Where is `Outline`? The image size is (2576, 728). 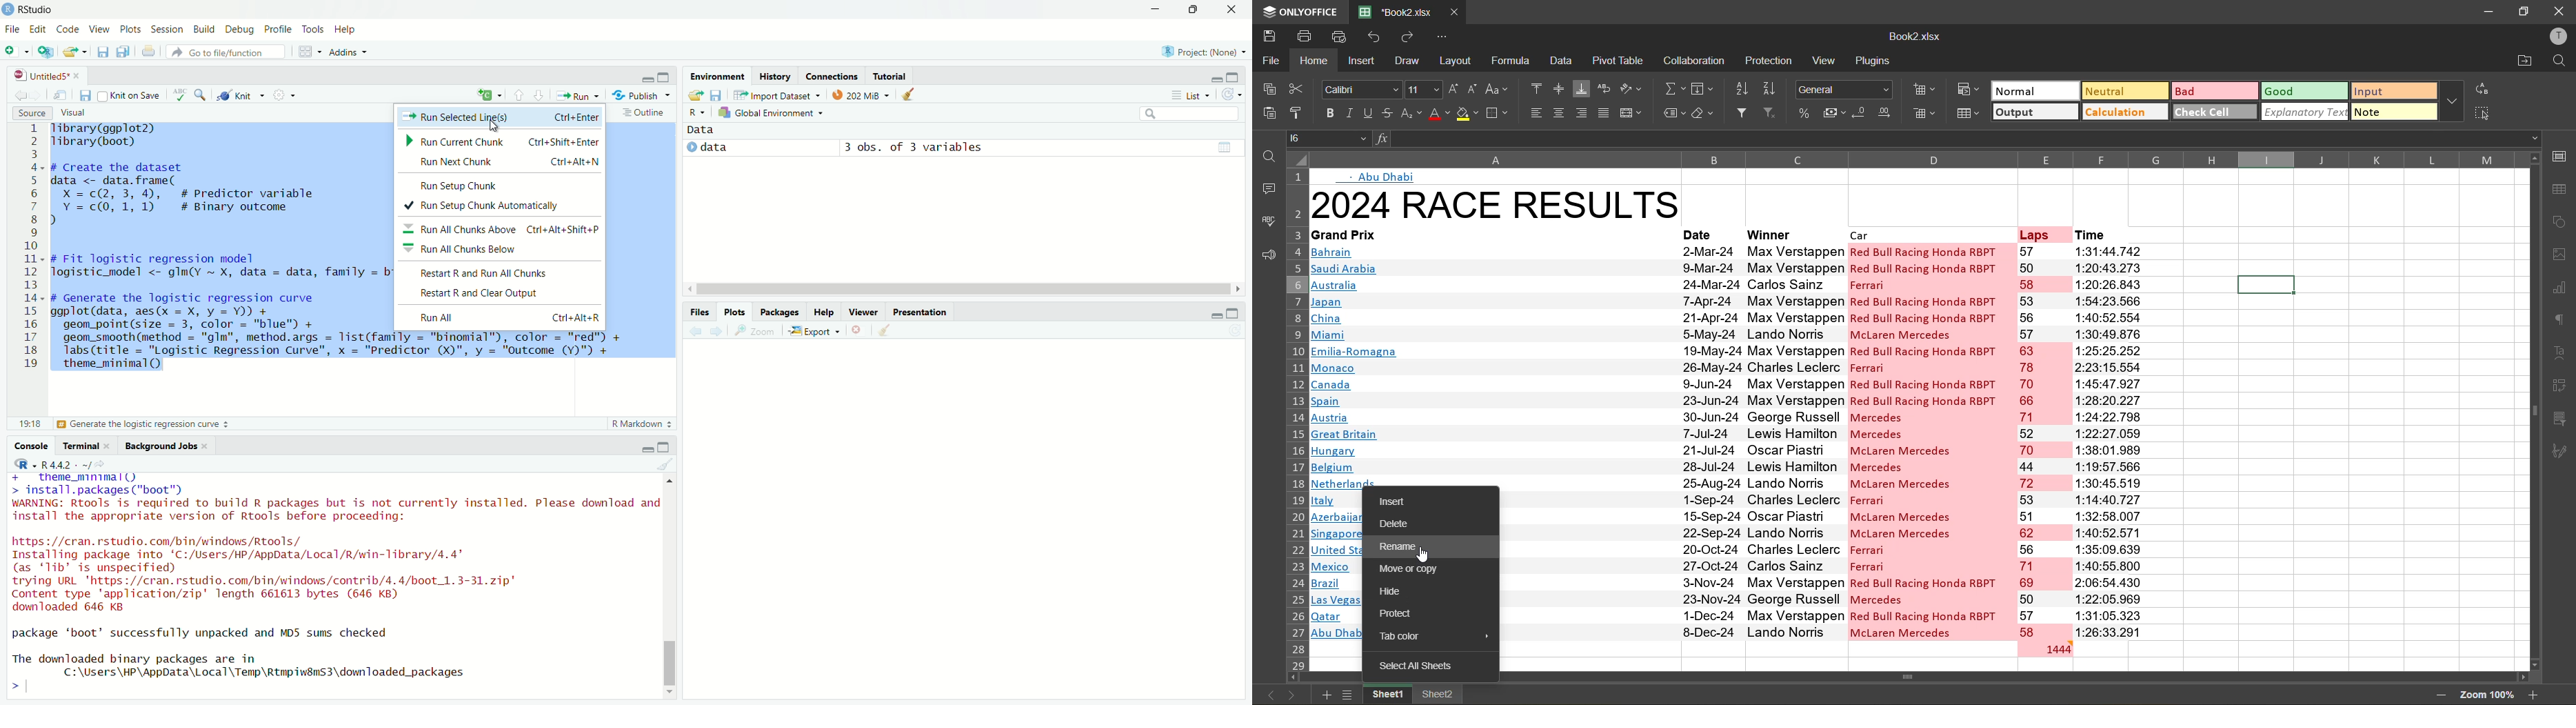
Outline is located at coordinates (646, 112).